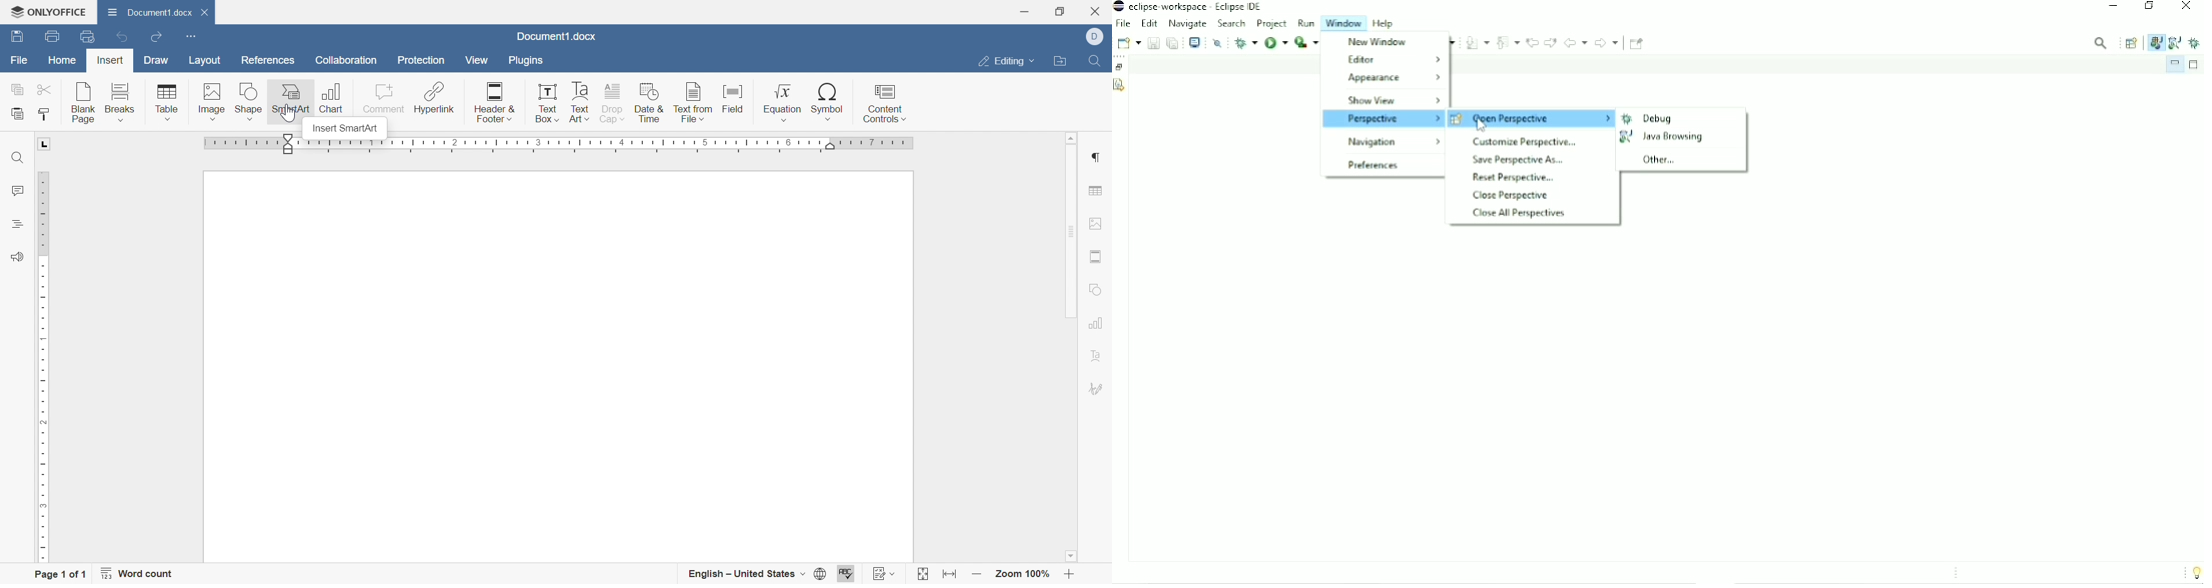 The height and width of the screenshot is (588, 2212). What do you see at coordinates (1649, 119) in the screenshot?
I see `Debug` at bounding box center [1649, 119].